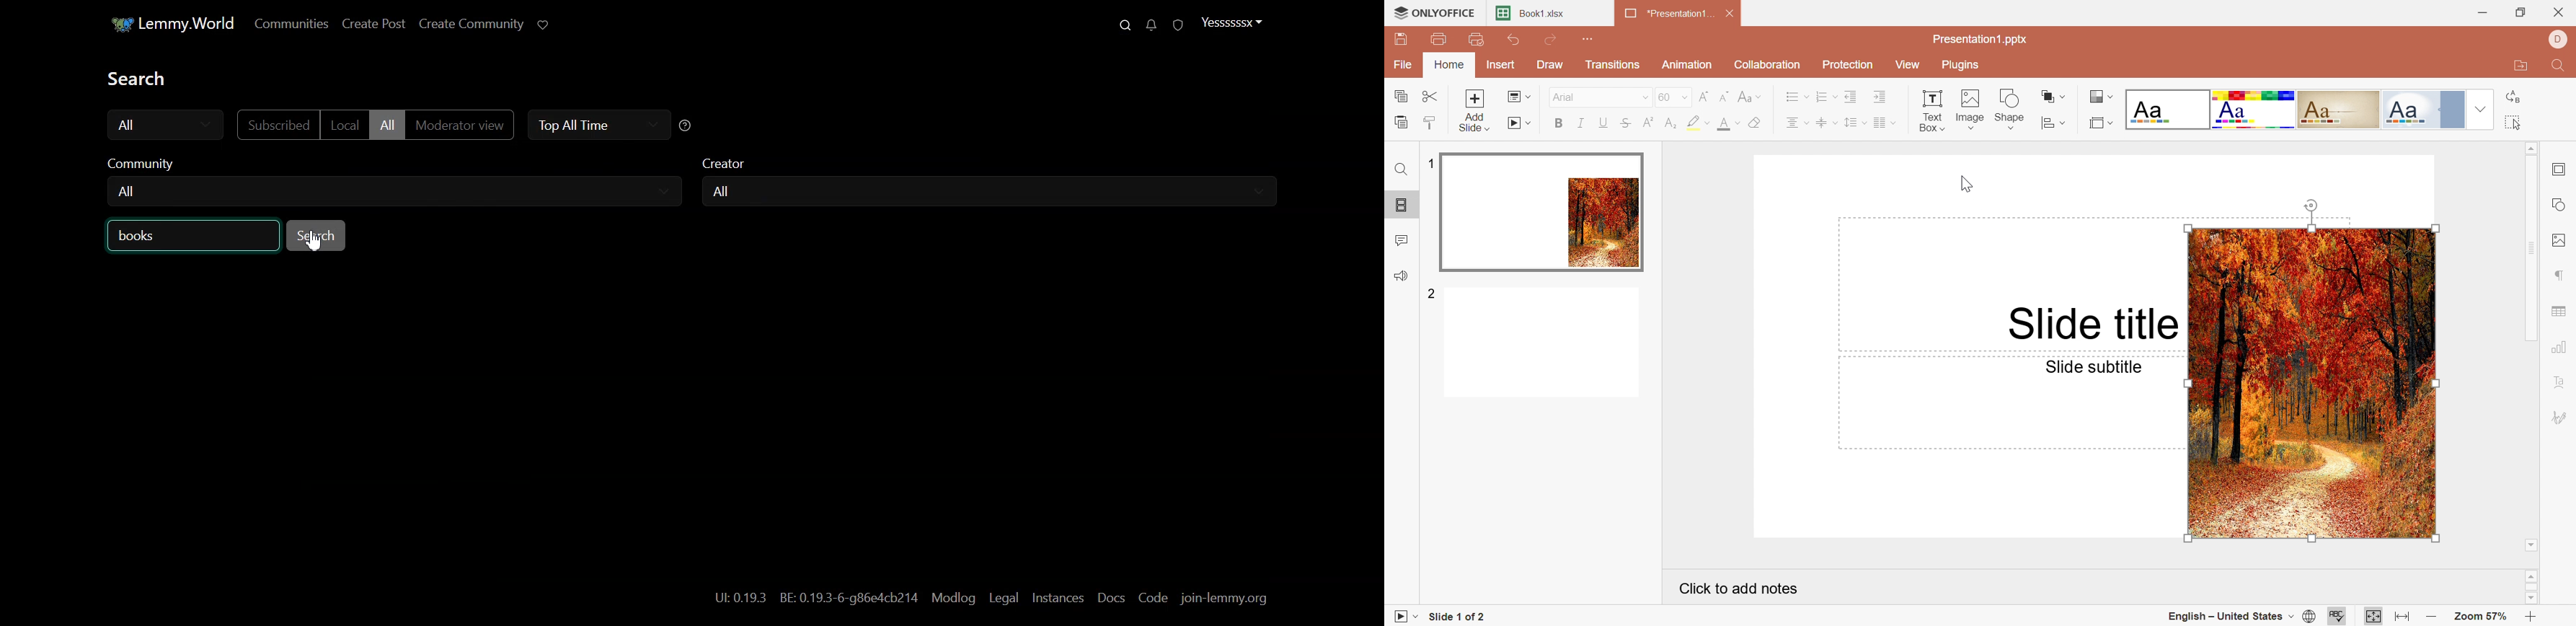  What do you see at coordinates (1879, 98) in the screenshot?
I see `Increase Indent` at bounding box center [1879, 98].